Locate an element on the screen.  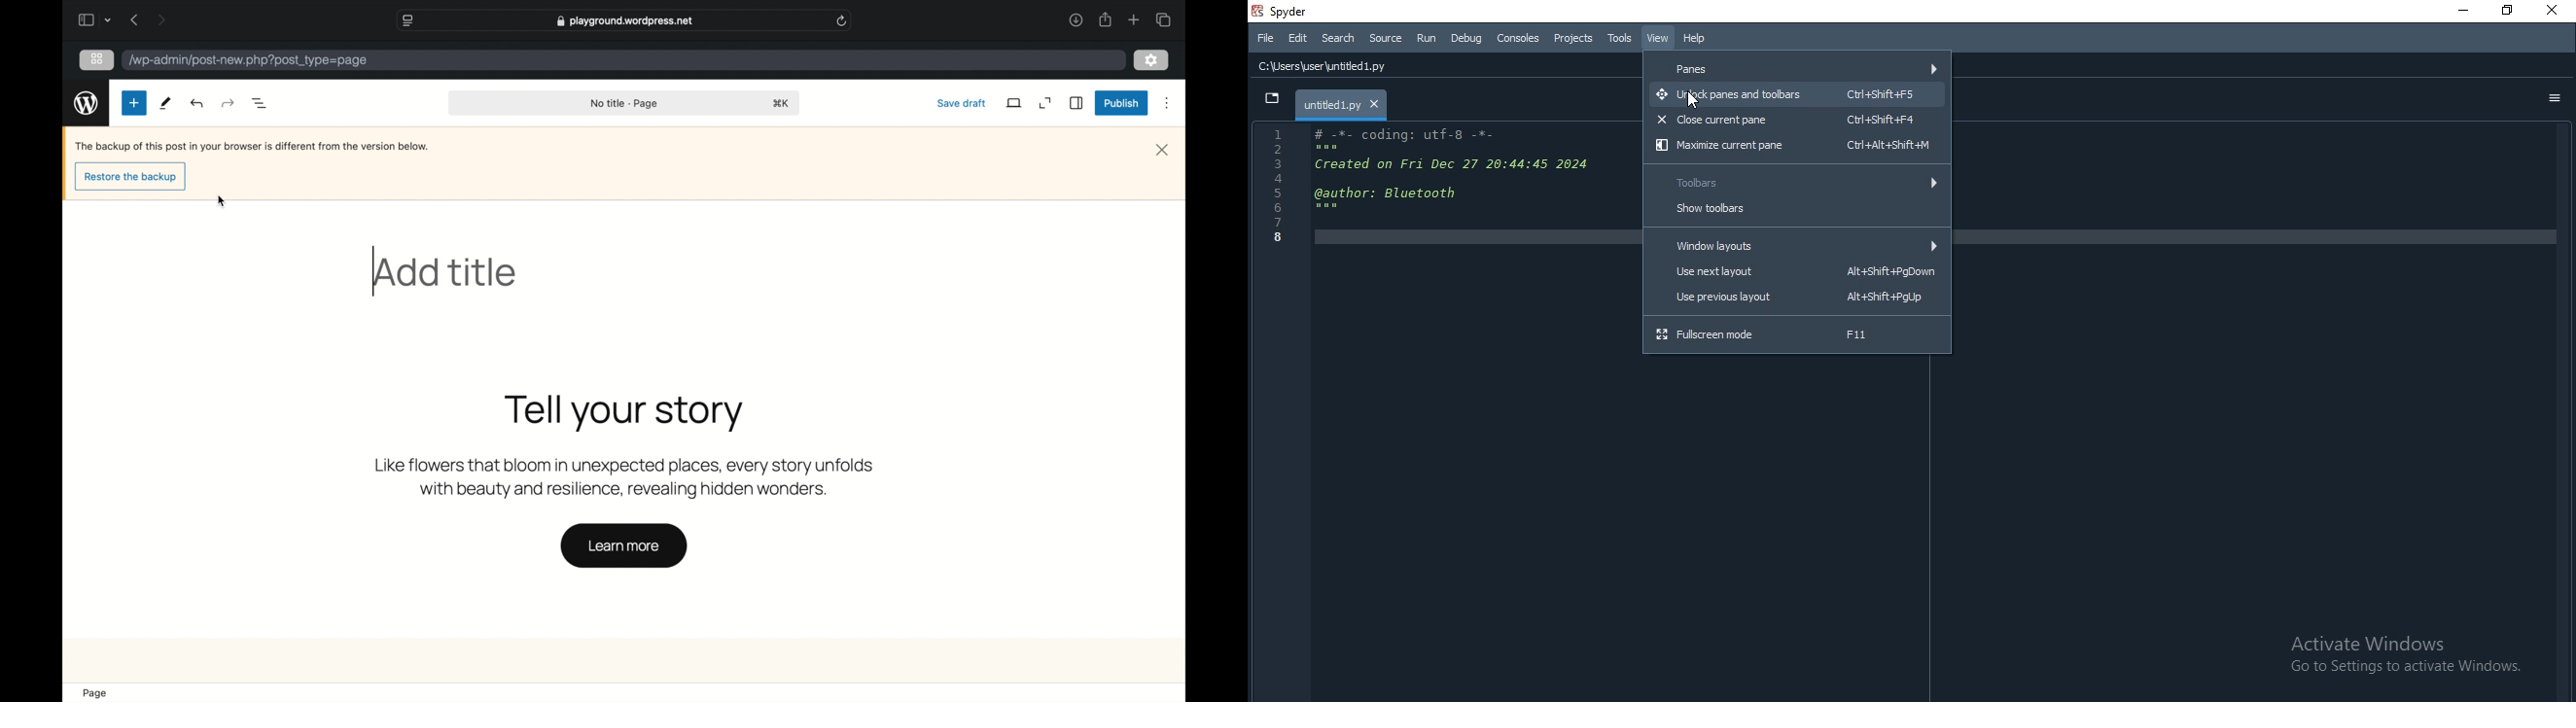
file is located at coordinates (1266, 36).